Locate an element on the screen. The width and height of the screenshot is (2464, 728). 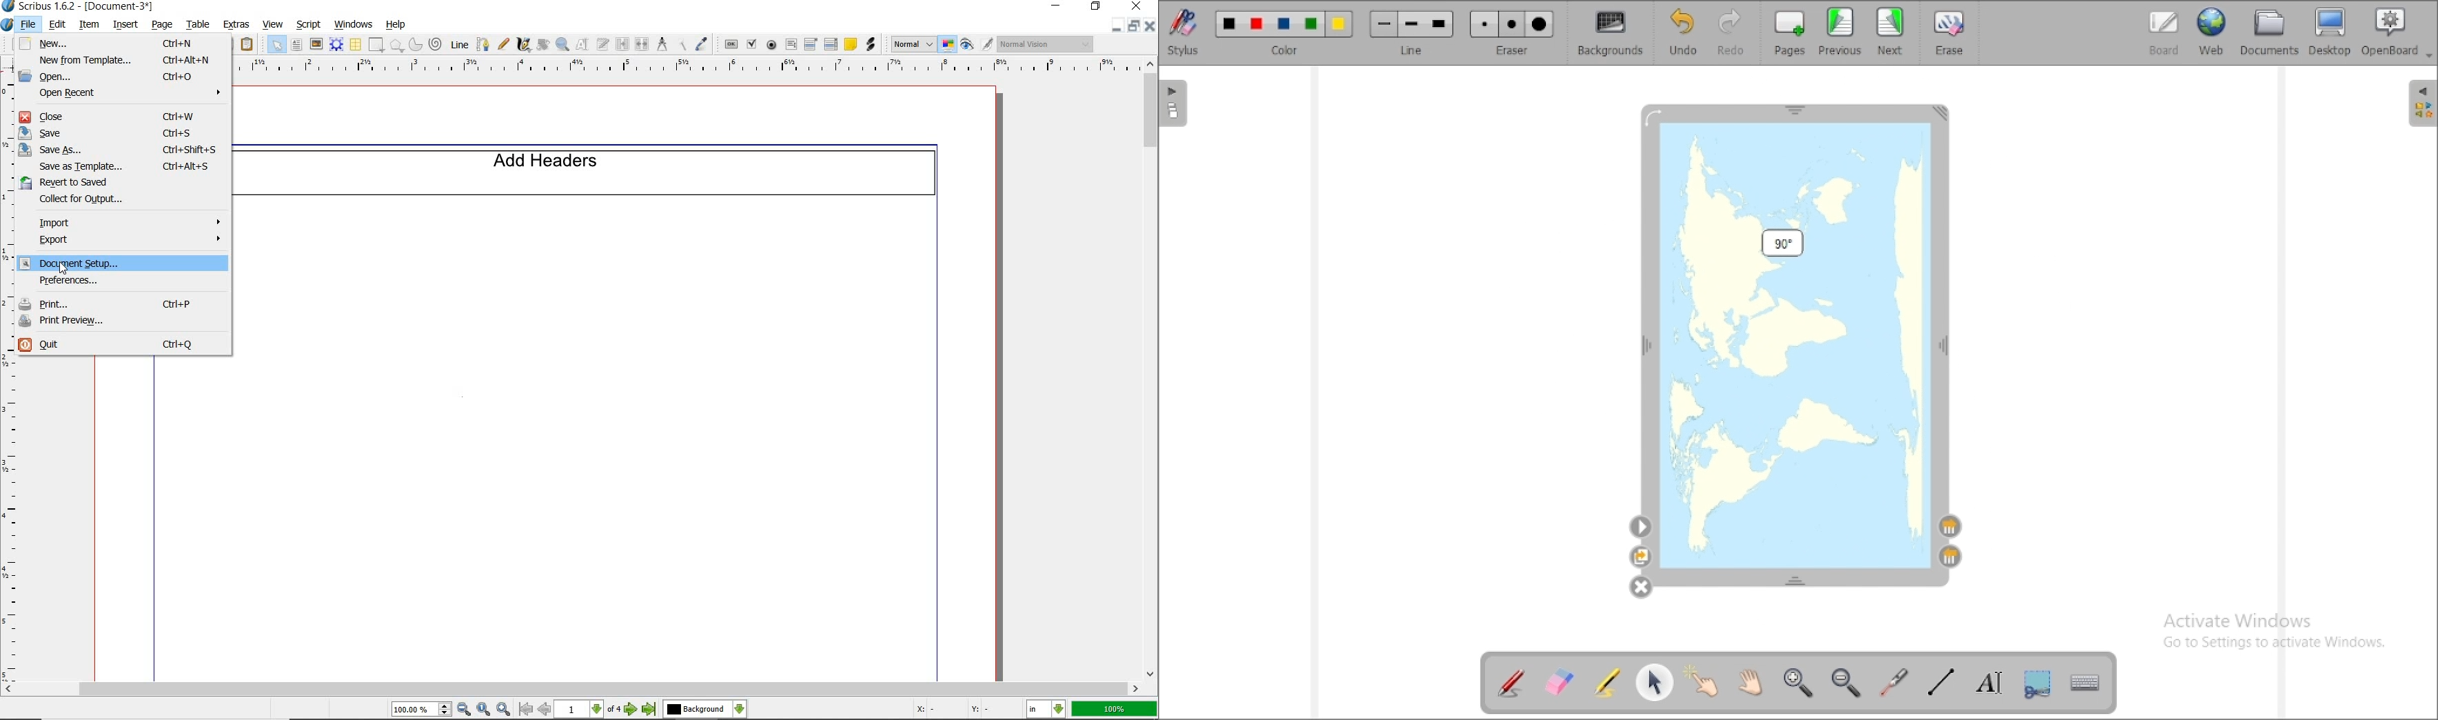
100% is located at coordinates (1116, 709).